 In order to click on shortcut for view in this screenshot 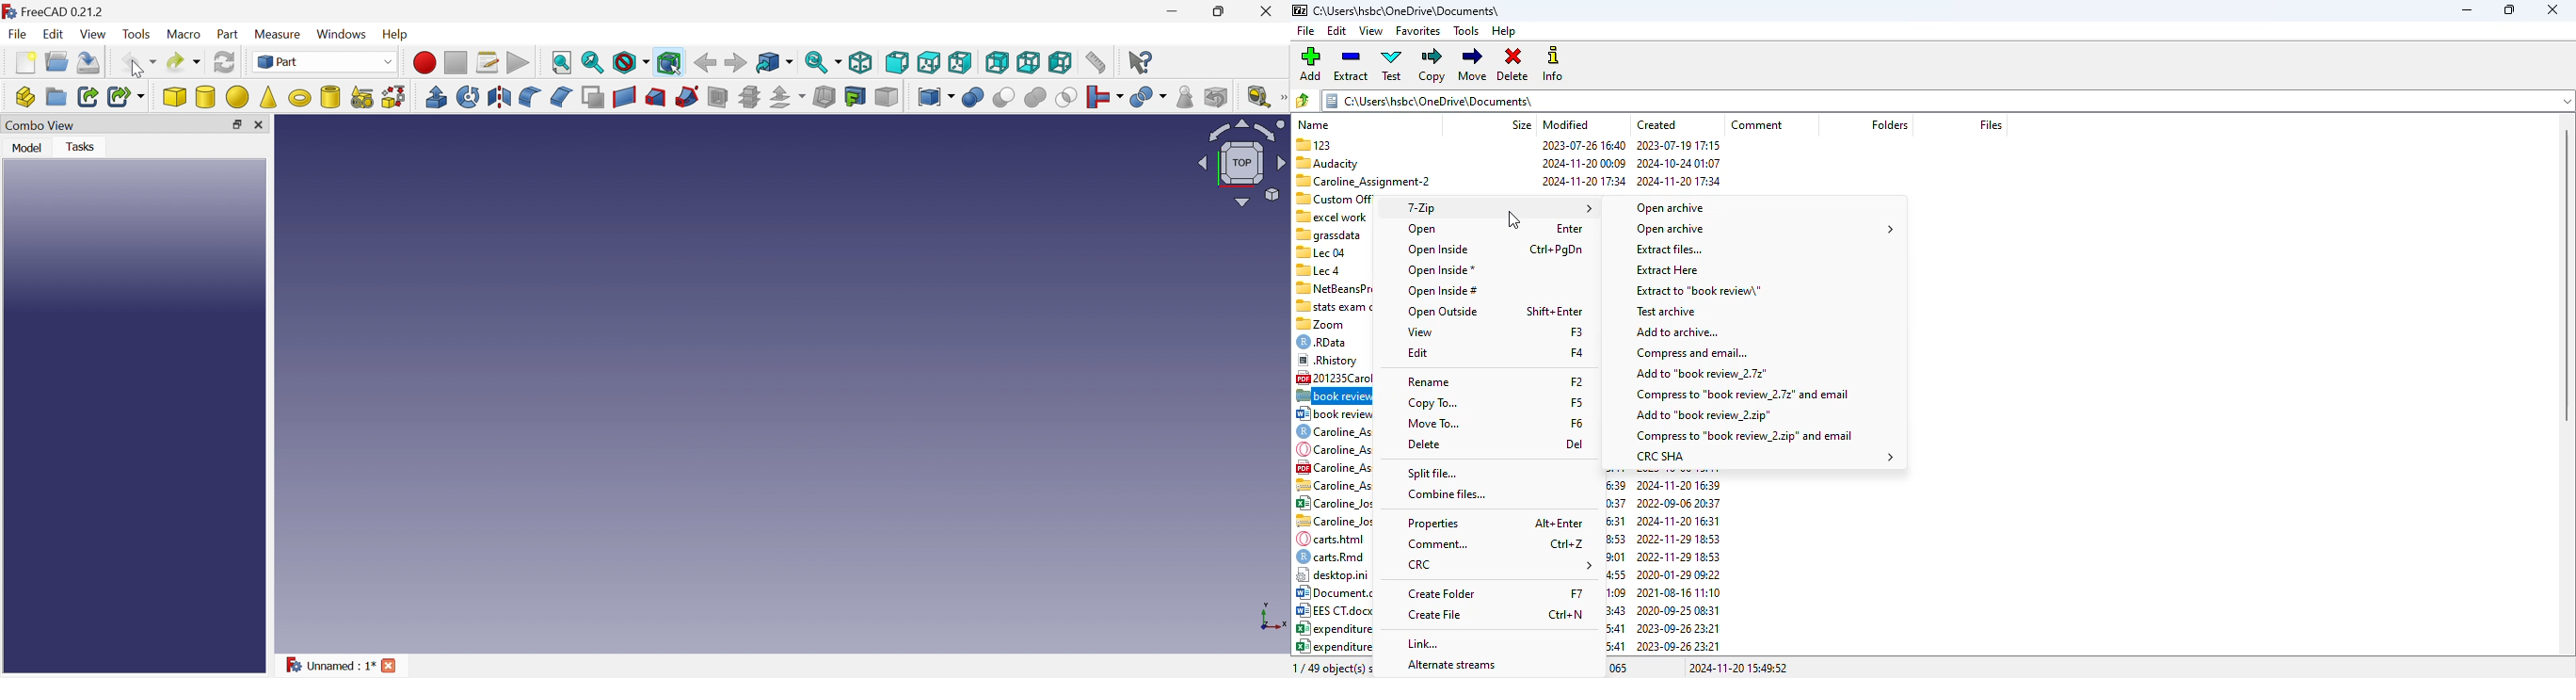, I will do `click(1577, 331)`.